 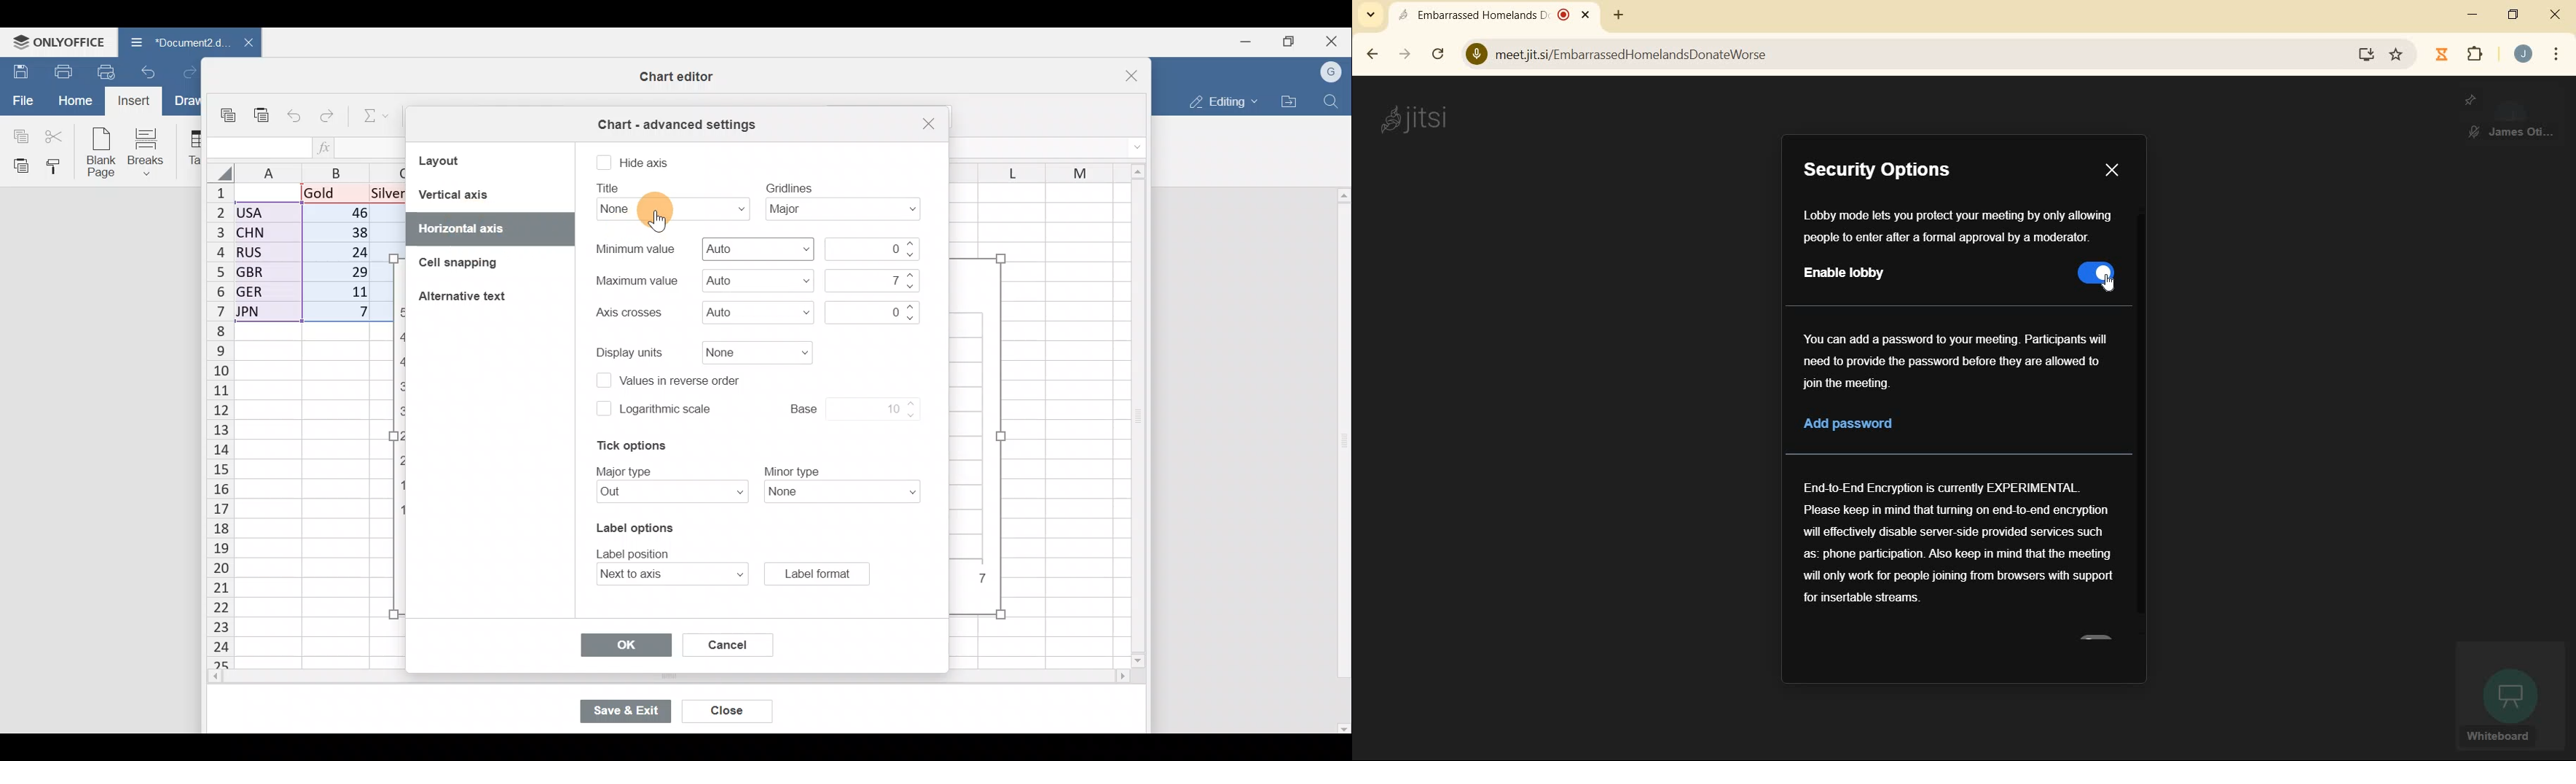 I want to click on text, so click(x=635, y=280).